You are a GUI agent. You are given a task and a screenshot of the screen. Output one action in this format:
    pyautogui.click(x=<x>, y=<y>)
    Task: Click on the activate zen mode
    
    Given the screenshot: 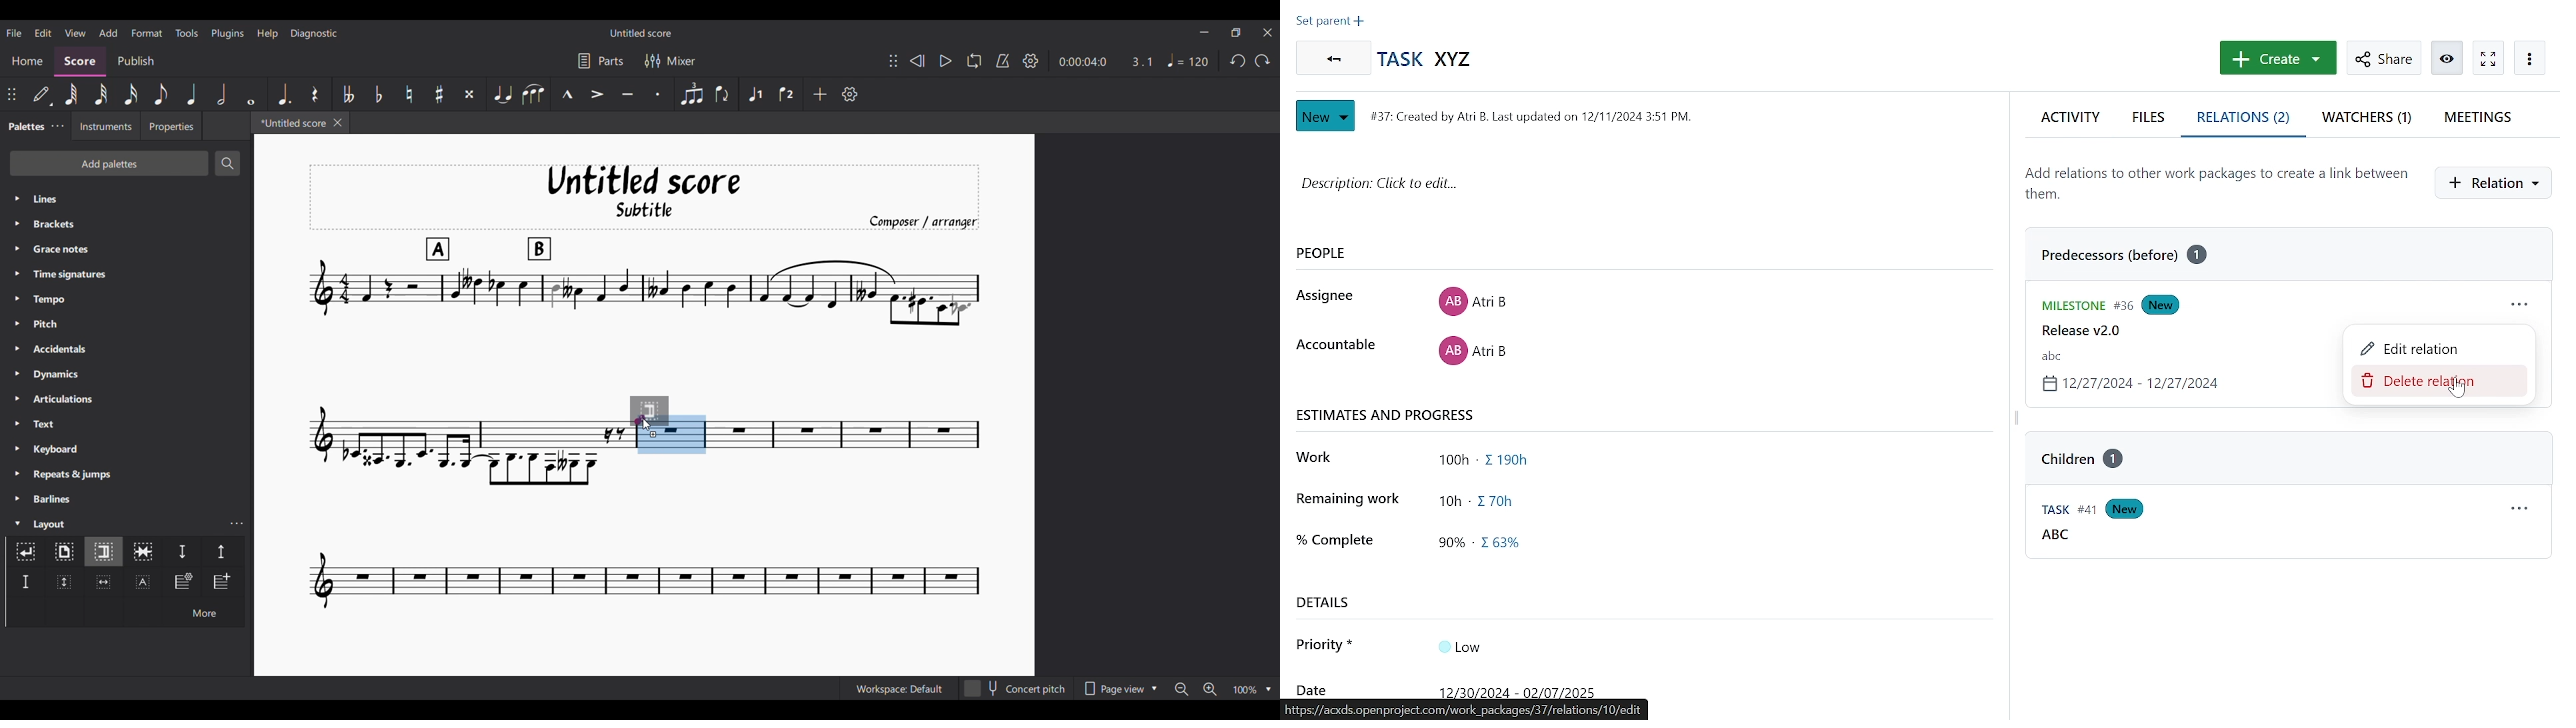 What is the action you would take?
    pyautogui.click(x=2449, y=57)
    